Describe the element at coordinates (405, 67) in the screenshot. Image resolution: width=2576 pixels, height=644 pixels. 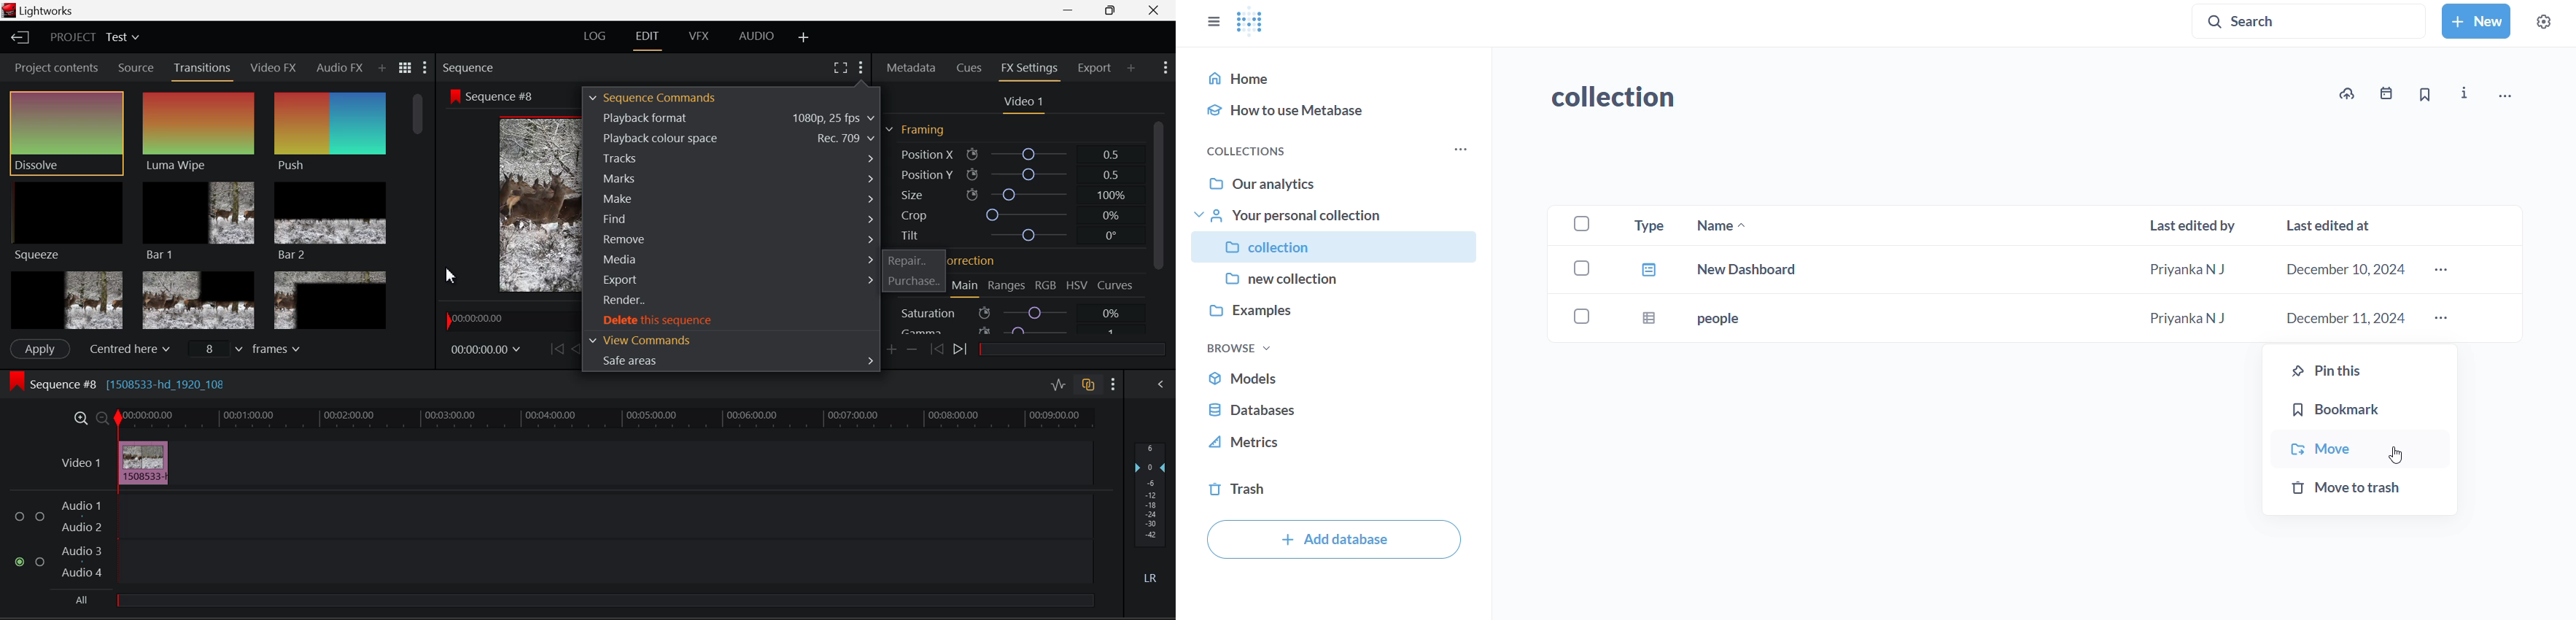
I see `Toggle list and title view` at that location.